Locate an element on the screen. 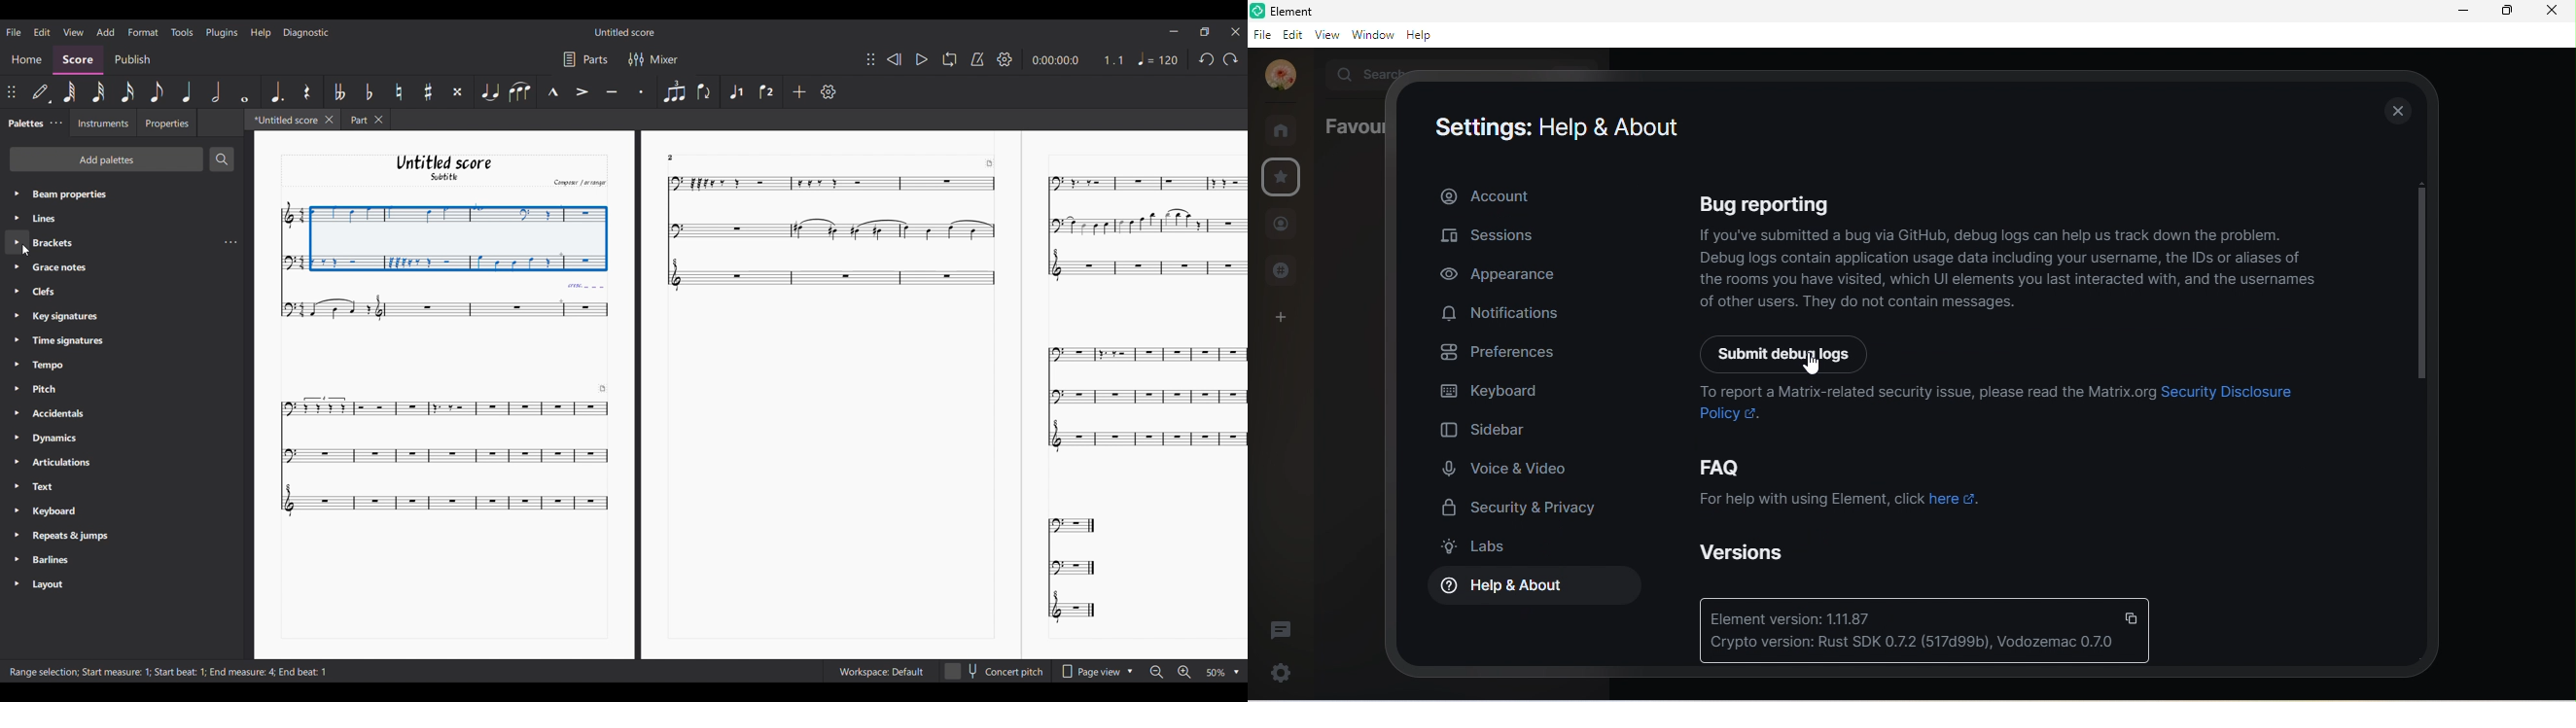 This screenshot has height=728, width=2576.  is located at coordinates (449, 311).